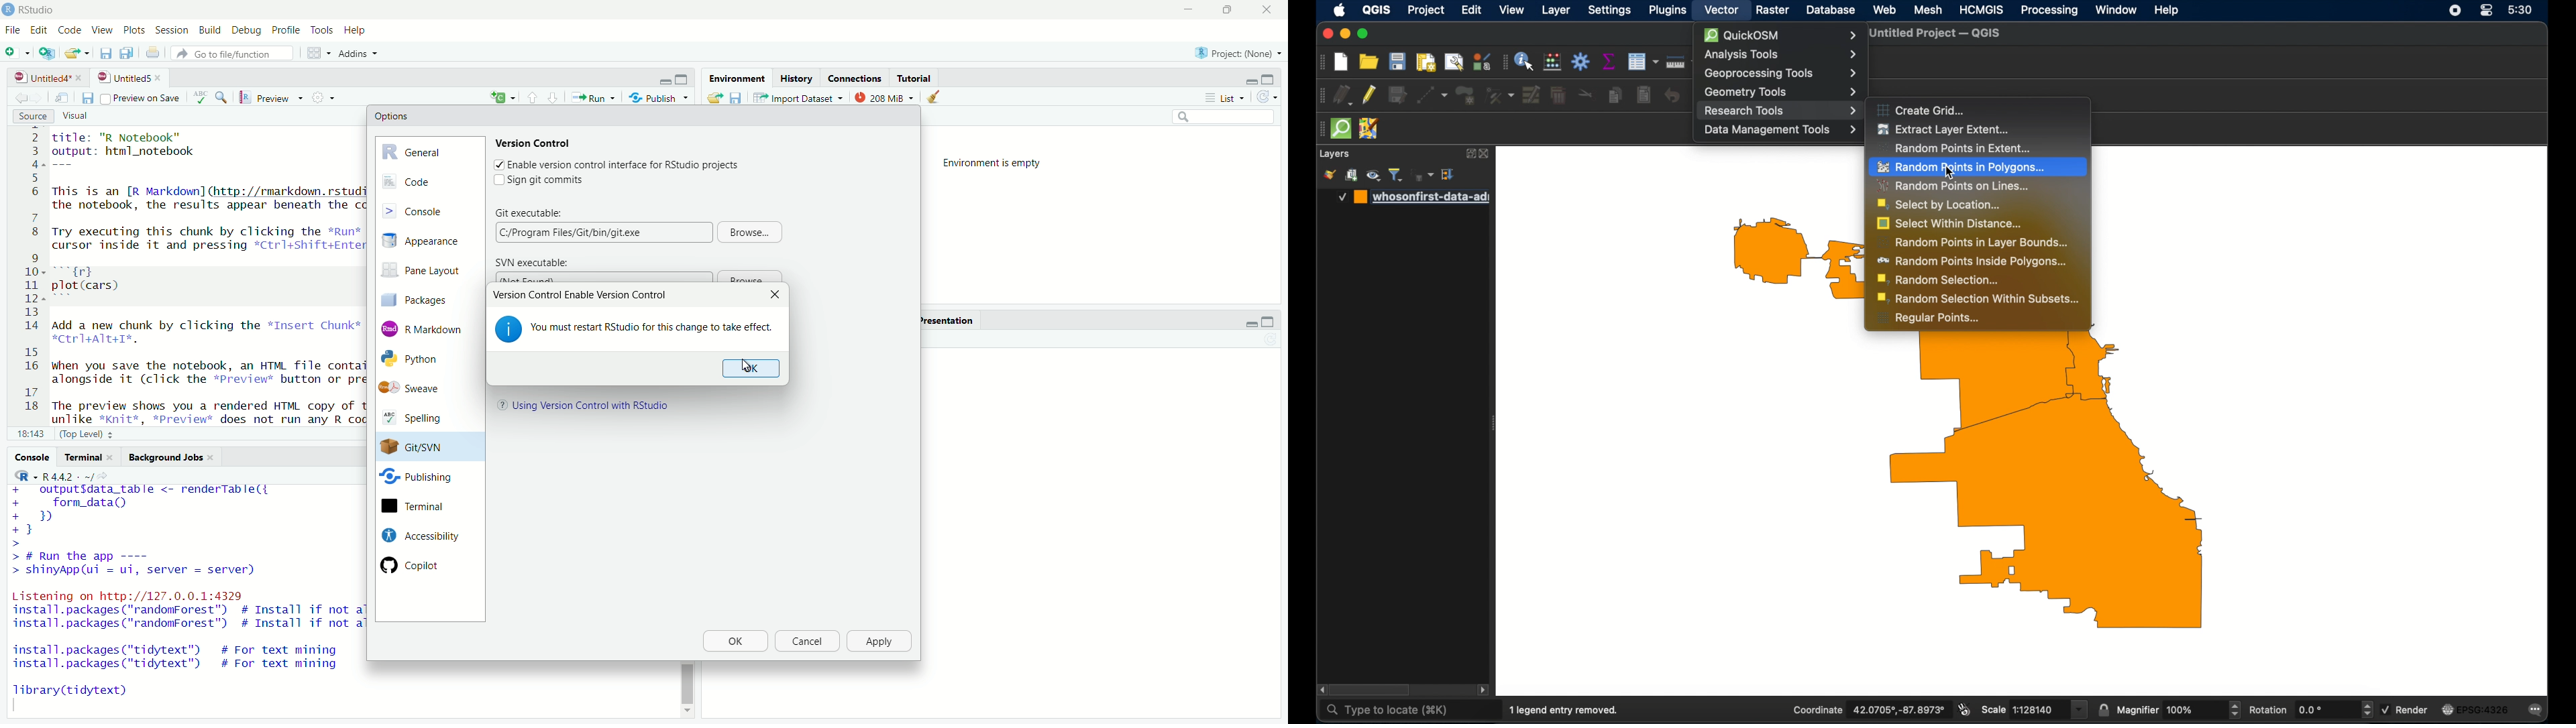 The image size is (2576, 728). Describe the element at coordinates (205, 276) in the screenshot. I see `Title: 'R Notebook

output: html_notebook

This is an [R Markdown] (http: //rmarkdown.rstudio.com) Notebook. When you execute code within
the notebook, the results appear beneath the code.

Try executing this chunk by clicking the *Run* button within the chunk or by placing your
cursor inside it and pressing *Ctrl+Shift+Enter.
rd zh
plot(cars)

Add a new chunk by clicking the *Insert Chunk* button on the toolbar or by pressing
HCErT+ATE+I%.

when you save the notebook, an HTML file containing the code and output will be saved
alongside it (click the *Previews button or press *Ctrl+shift+k* to preview the HTML file).
The preview shows you a rendered HTML copy of the contents of the editor. Consequently,
unlike *knit*. *pPreview* does not run anv R code chunks. Instead. the output of the chunk` at that location.